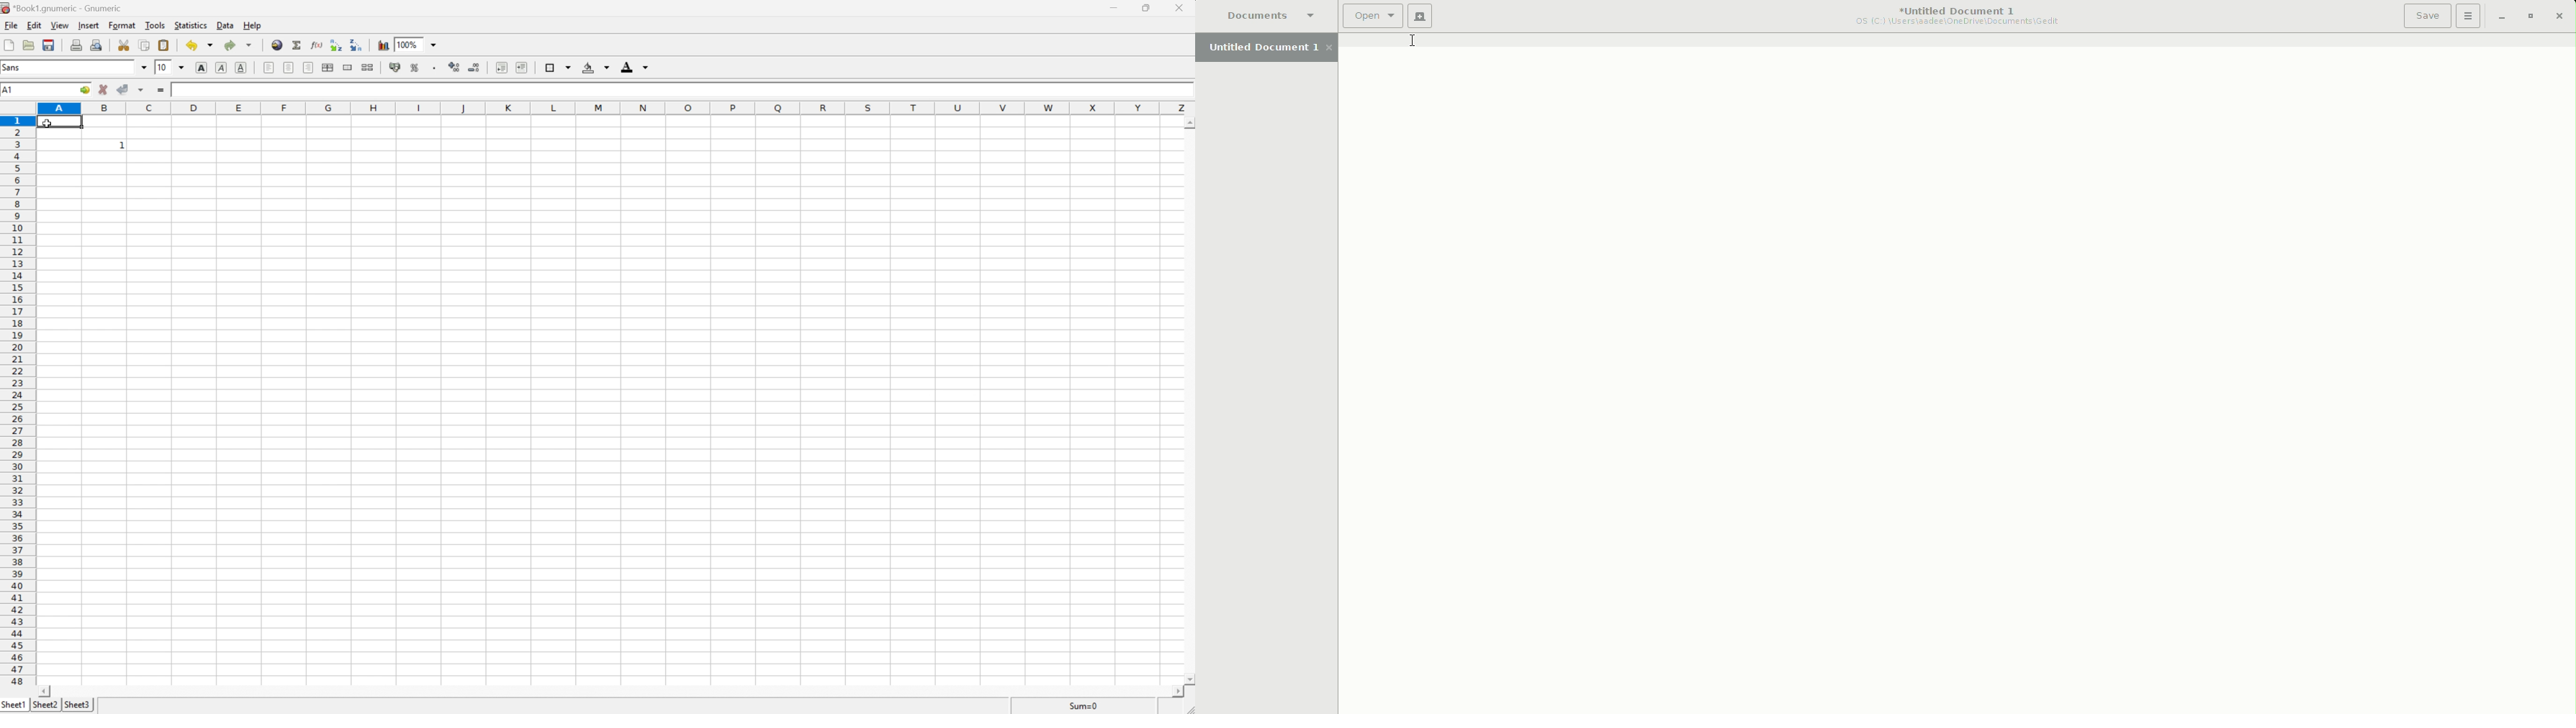 This screenshot has height=728, width=2576. Describe the element at coordinates (46, 691) in the screenshot. I see `scroll left` at that location.